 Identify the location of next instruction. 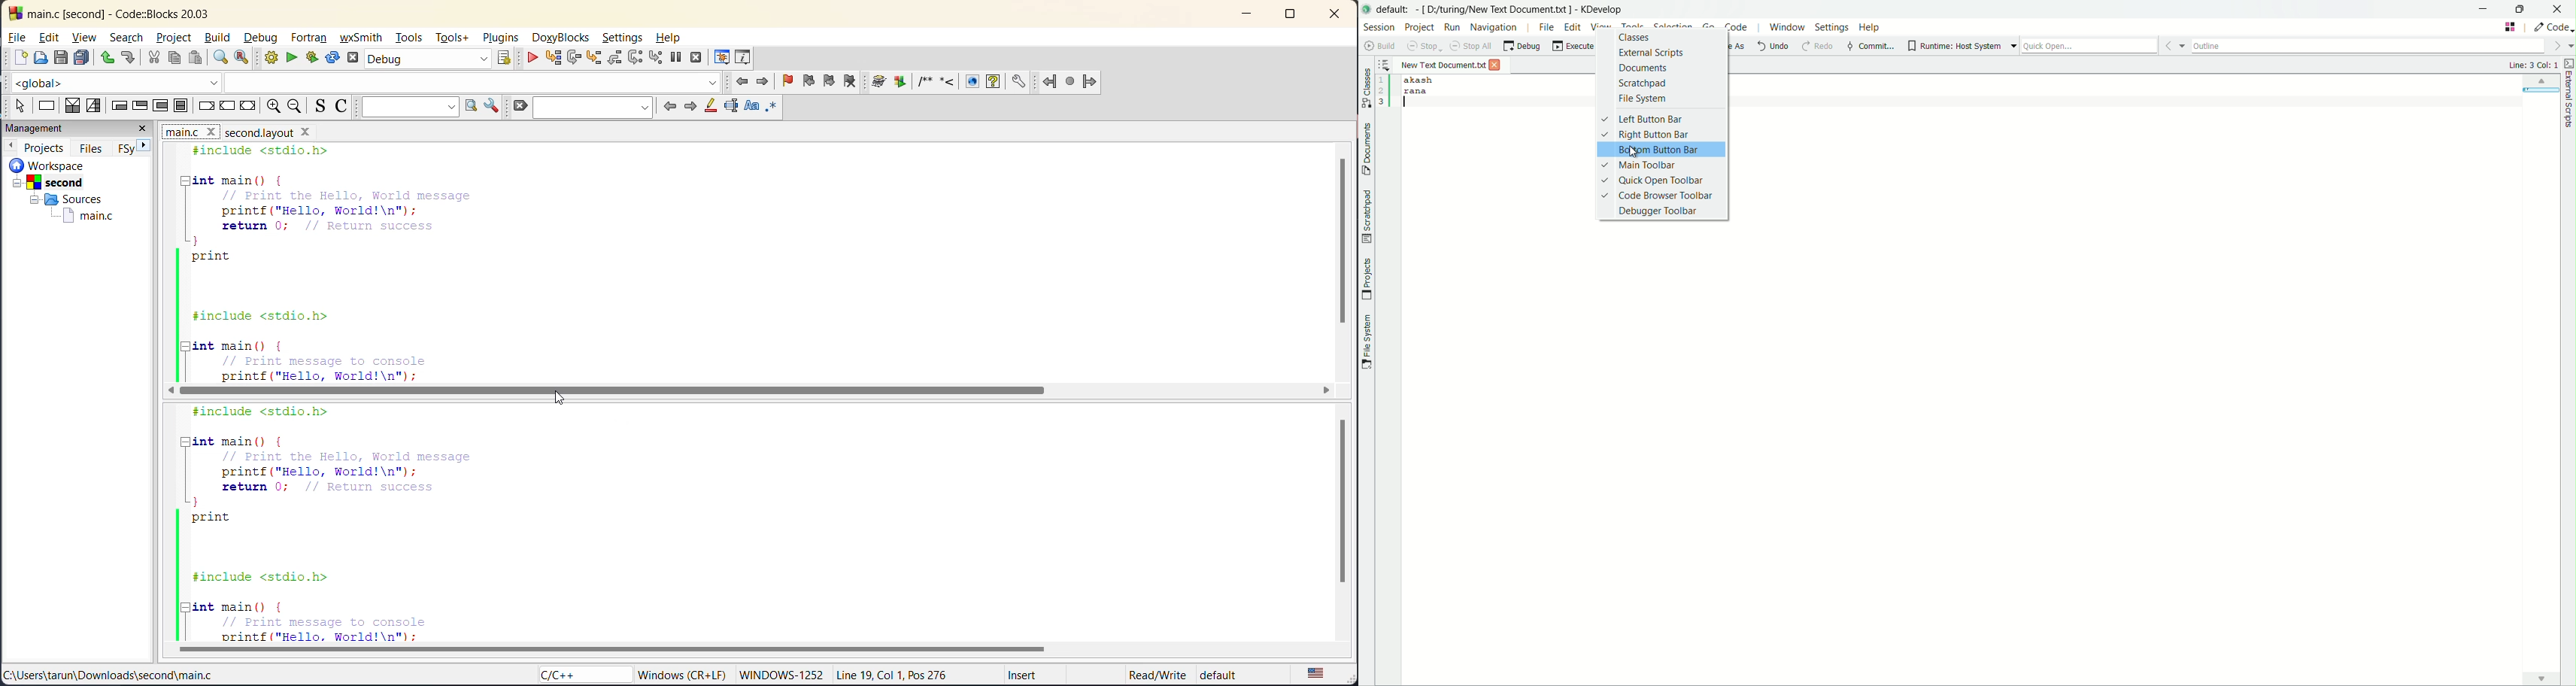
(634, 58).